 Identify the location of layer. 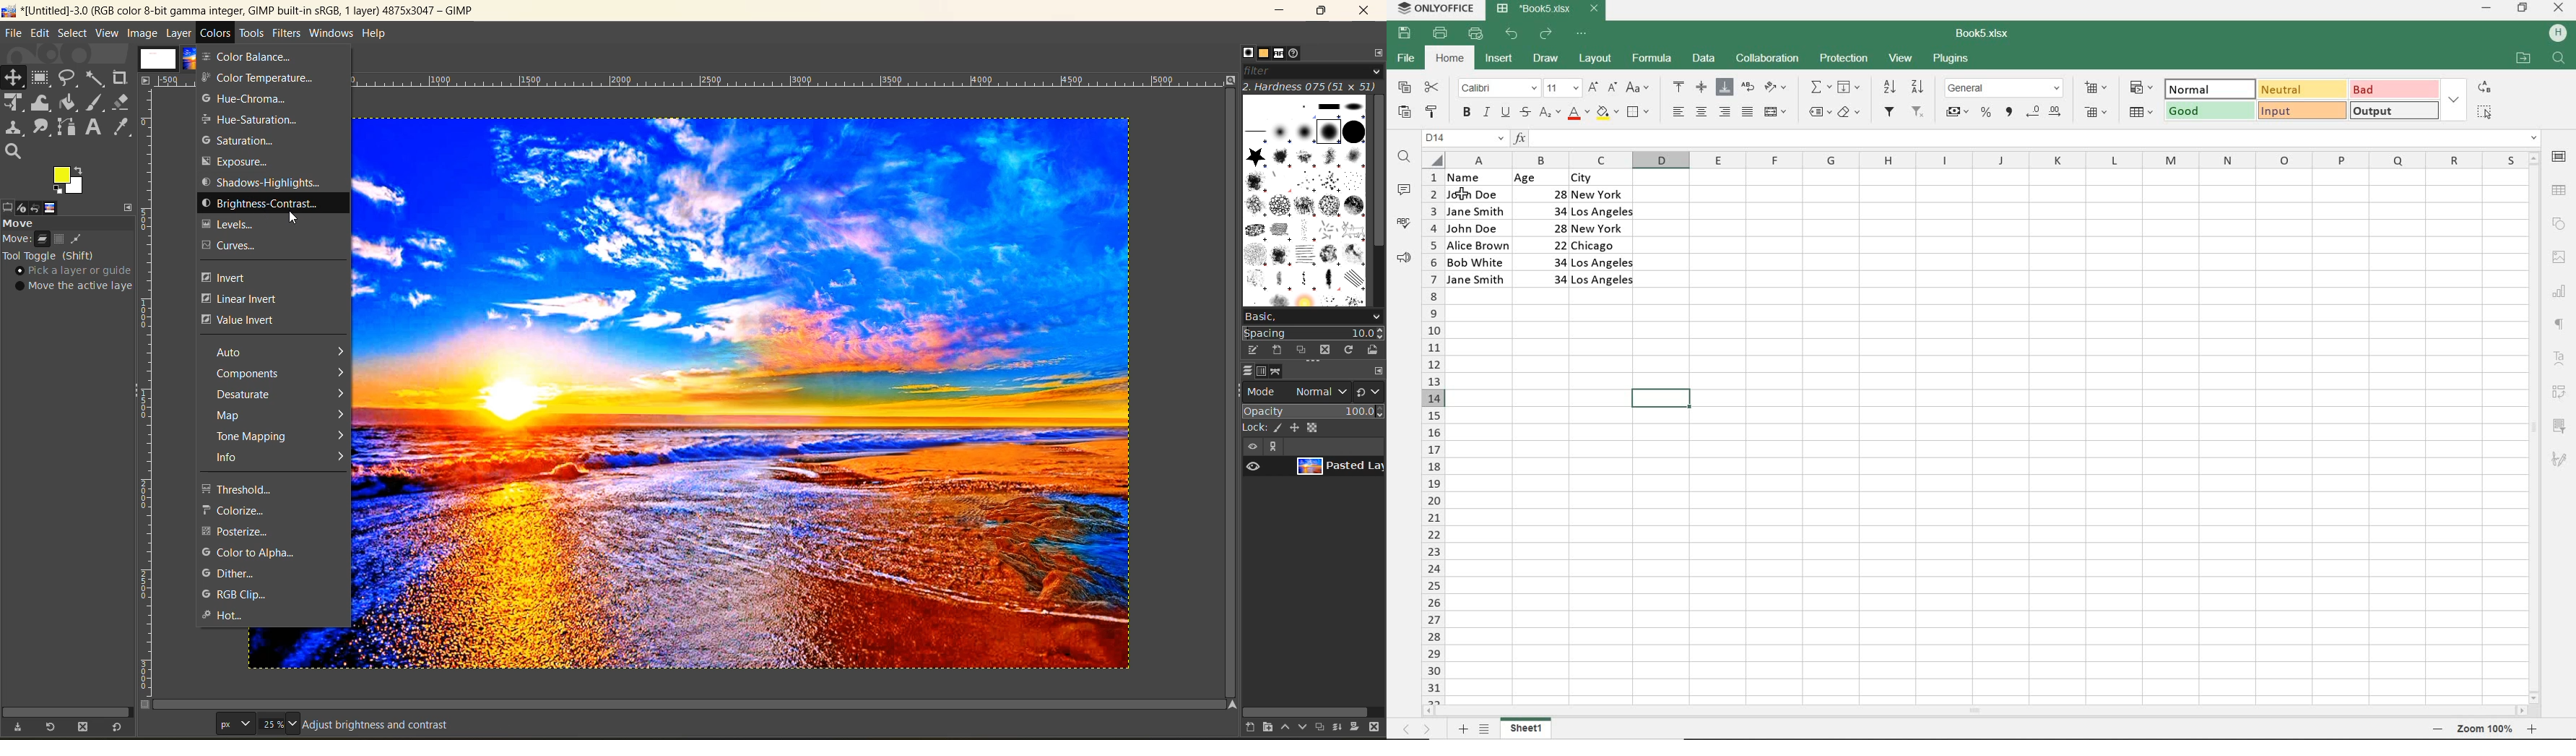
(1339, 467).